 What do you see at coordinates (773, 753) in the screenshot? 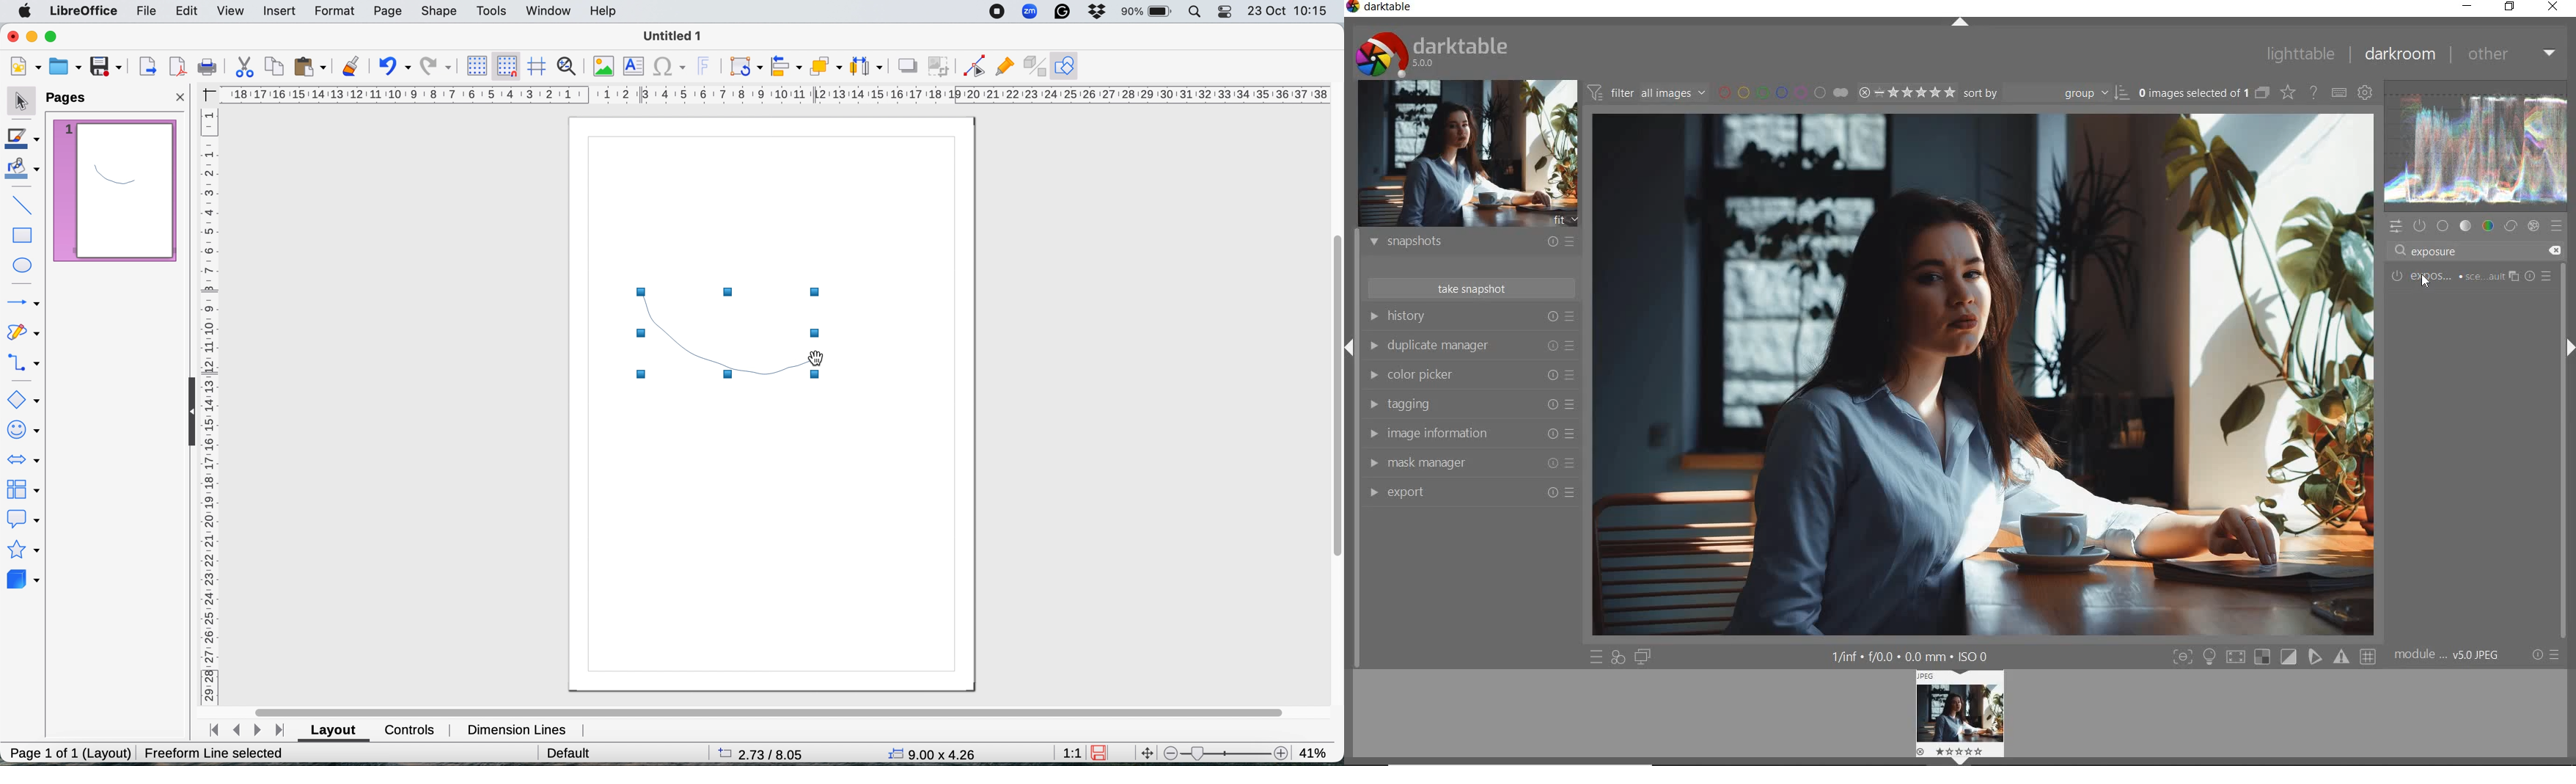
I see `page dimensions` at bounding box center [773, 753].